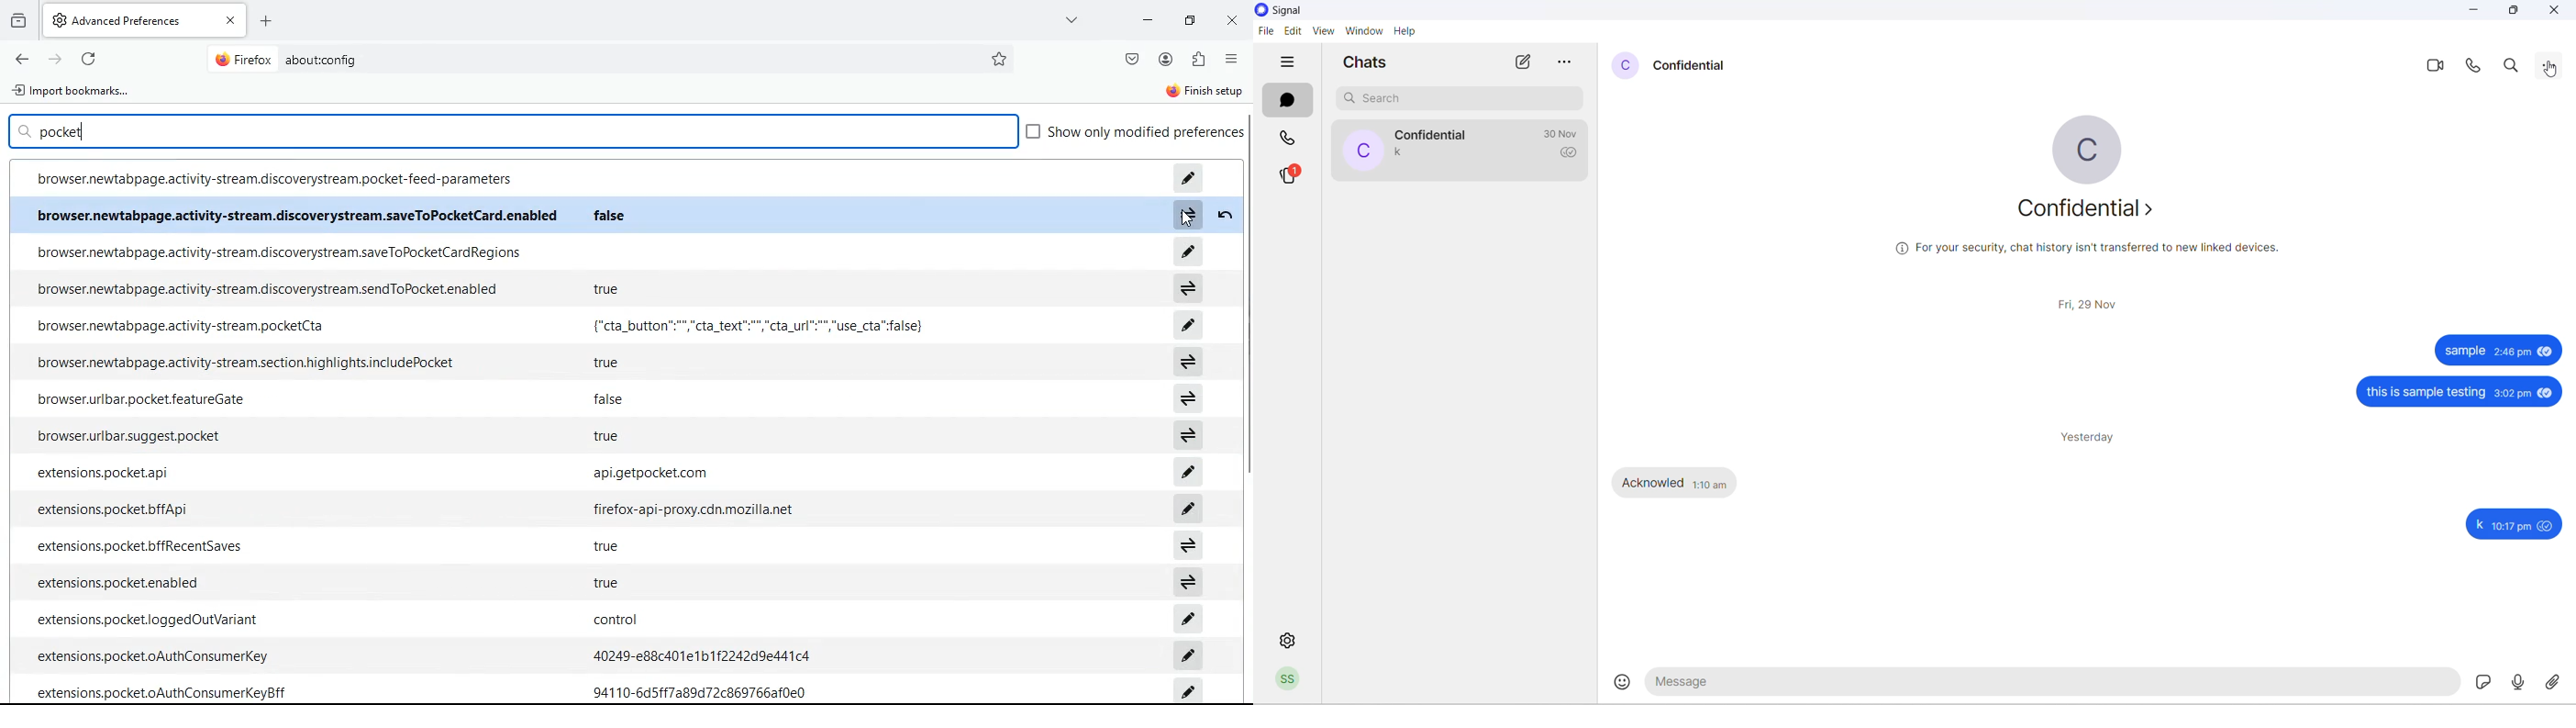  What do you see at coordinates (1361, 149) in the screenshot?
I see `profile picture` at bounding box center [1361, 149].